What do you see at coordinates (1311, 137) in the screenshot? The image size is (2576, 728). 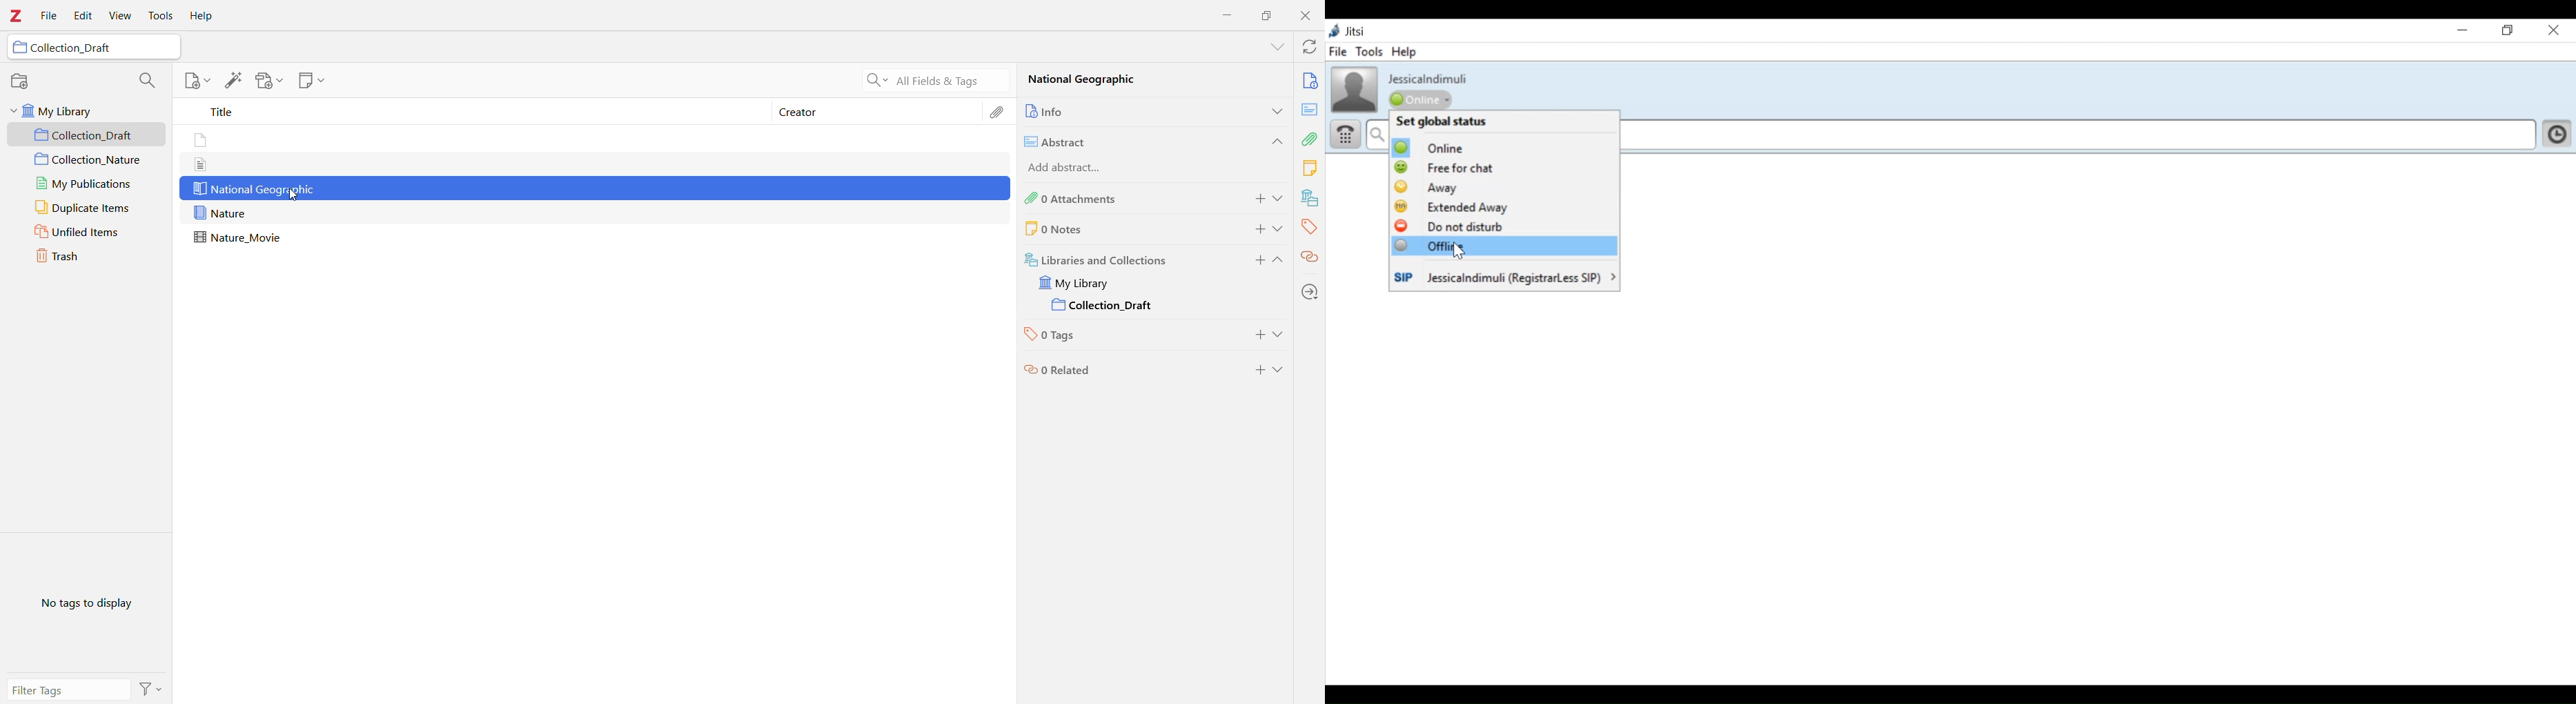 I see `Attachments` at bounding box center [1311, 137].